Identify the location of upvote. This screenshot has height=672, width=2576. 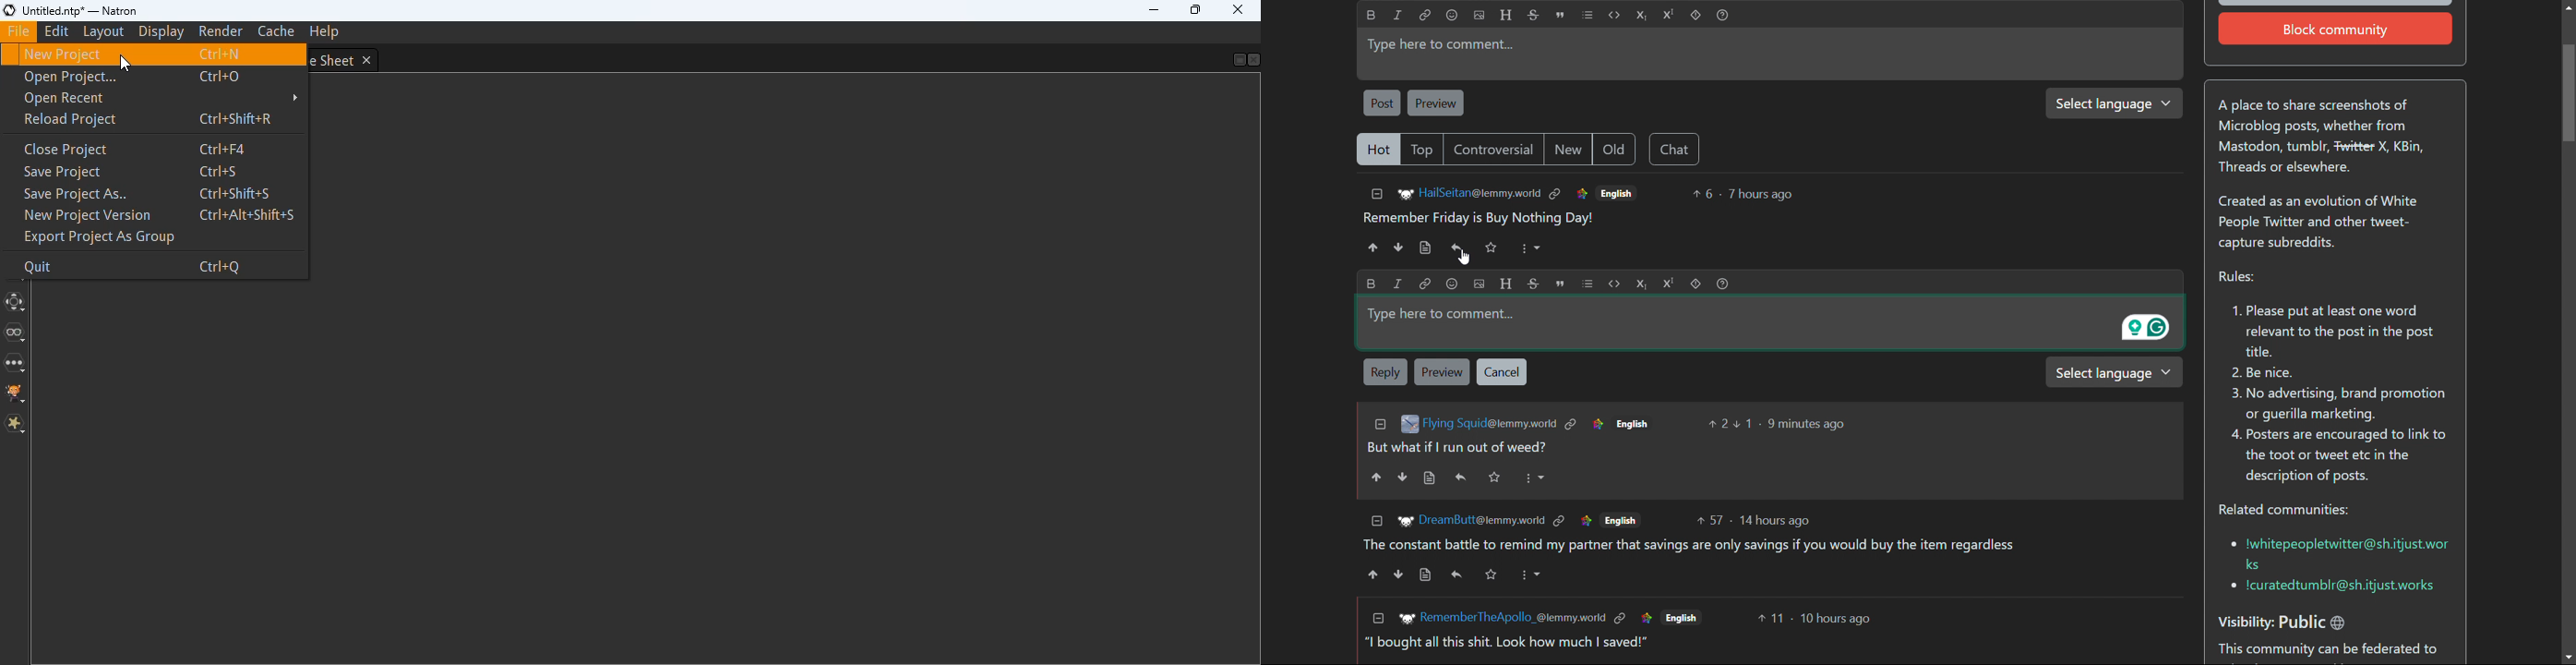
(1368, 576).